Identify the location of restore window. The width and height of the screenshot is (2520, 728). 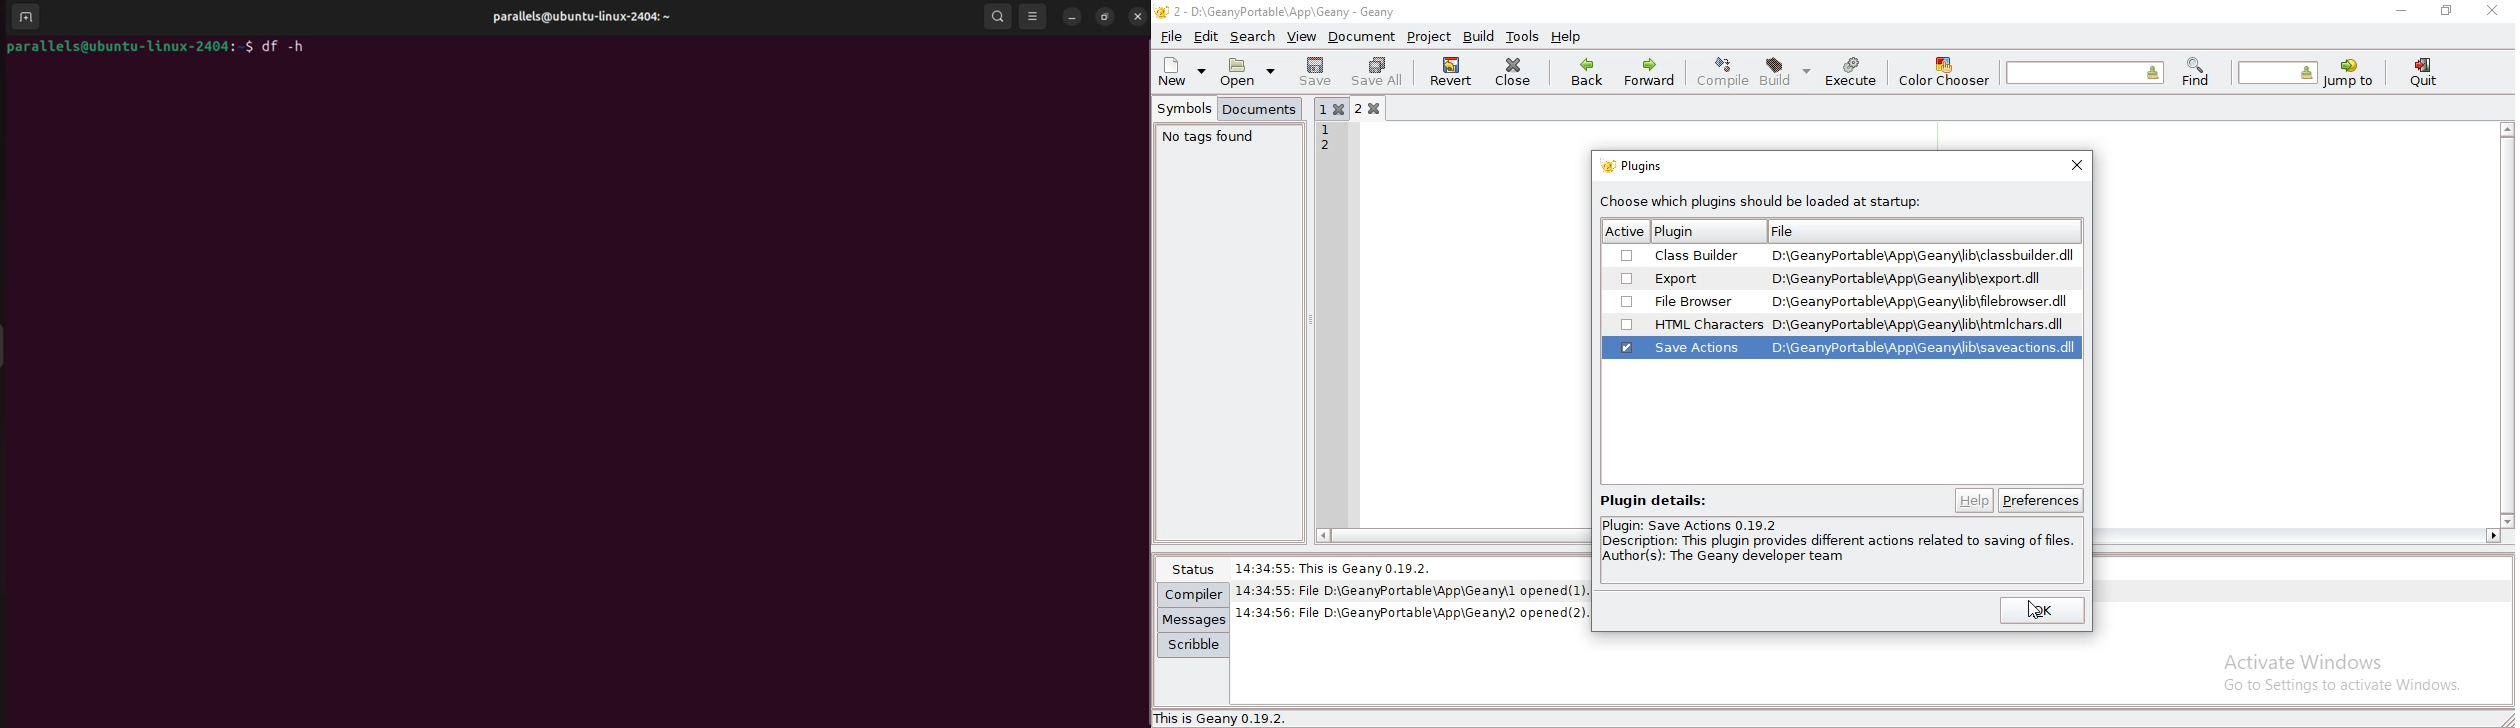
(2447, 10).